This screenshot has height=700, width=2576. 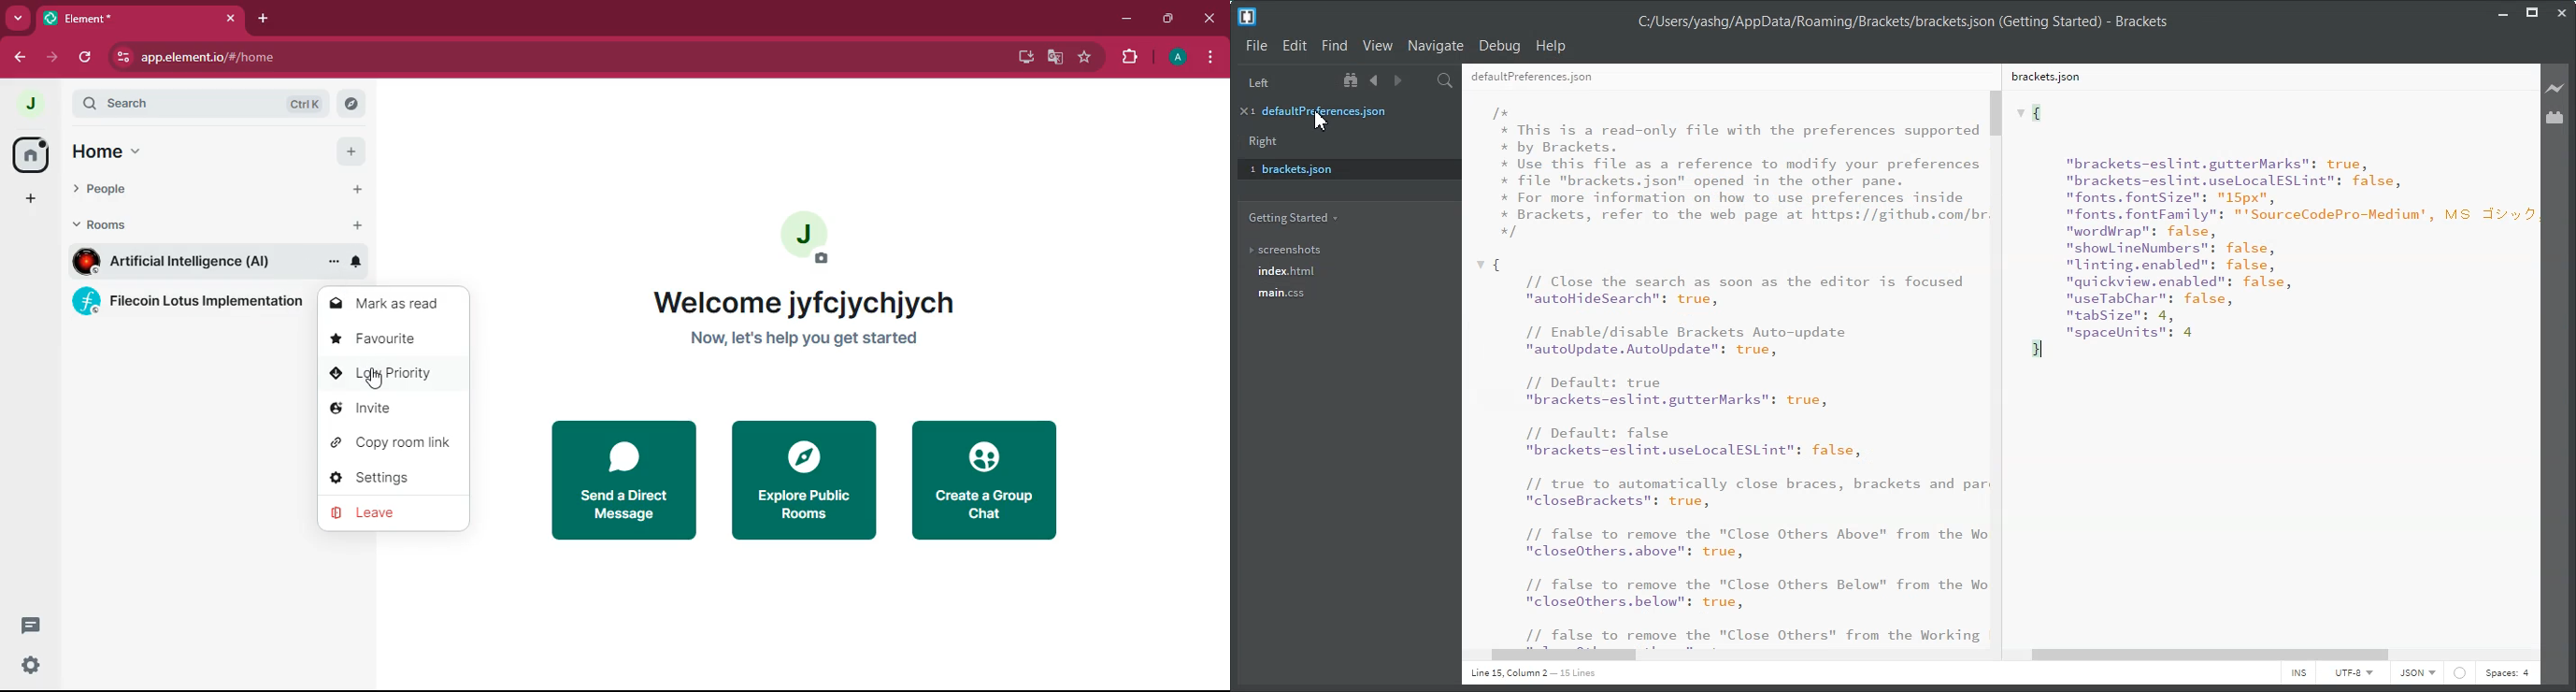 What do you see at coordinates (392, 477) in the screenshot?
I see `settings` at bounding box center [392, 477].